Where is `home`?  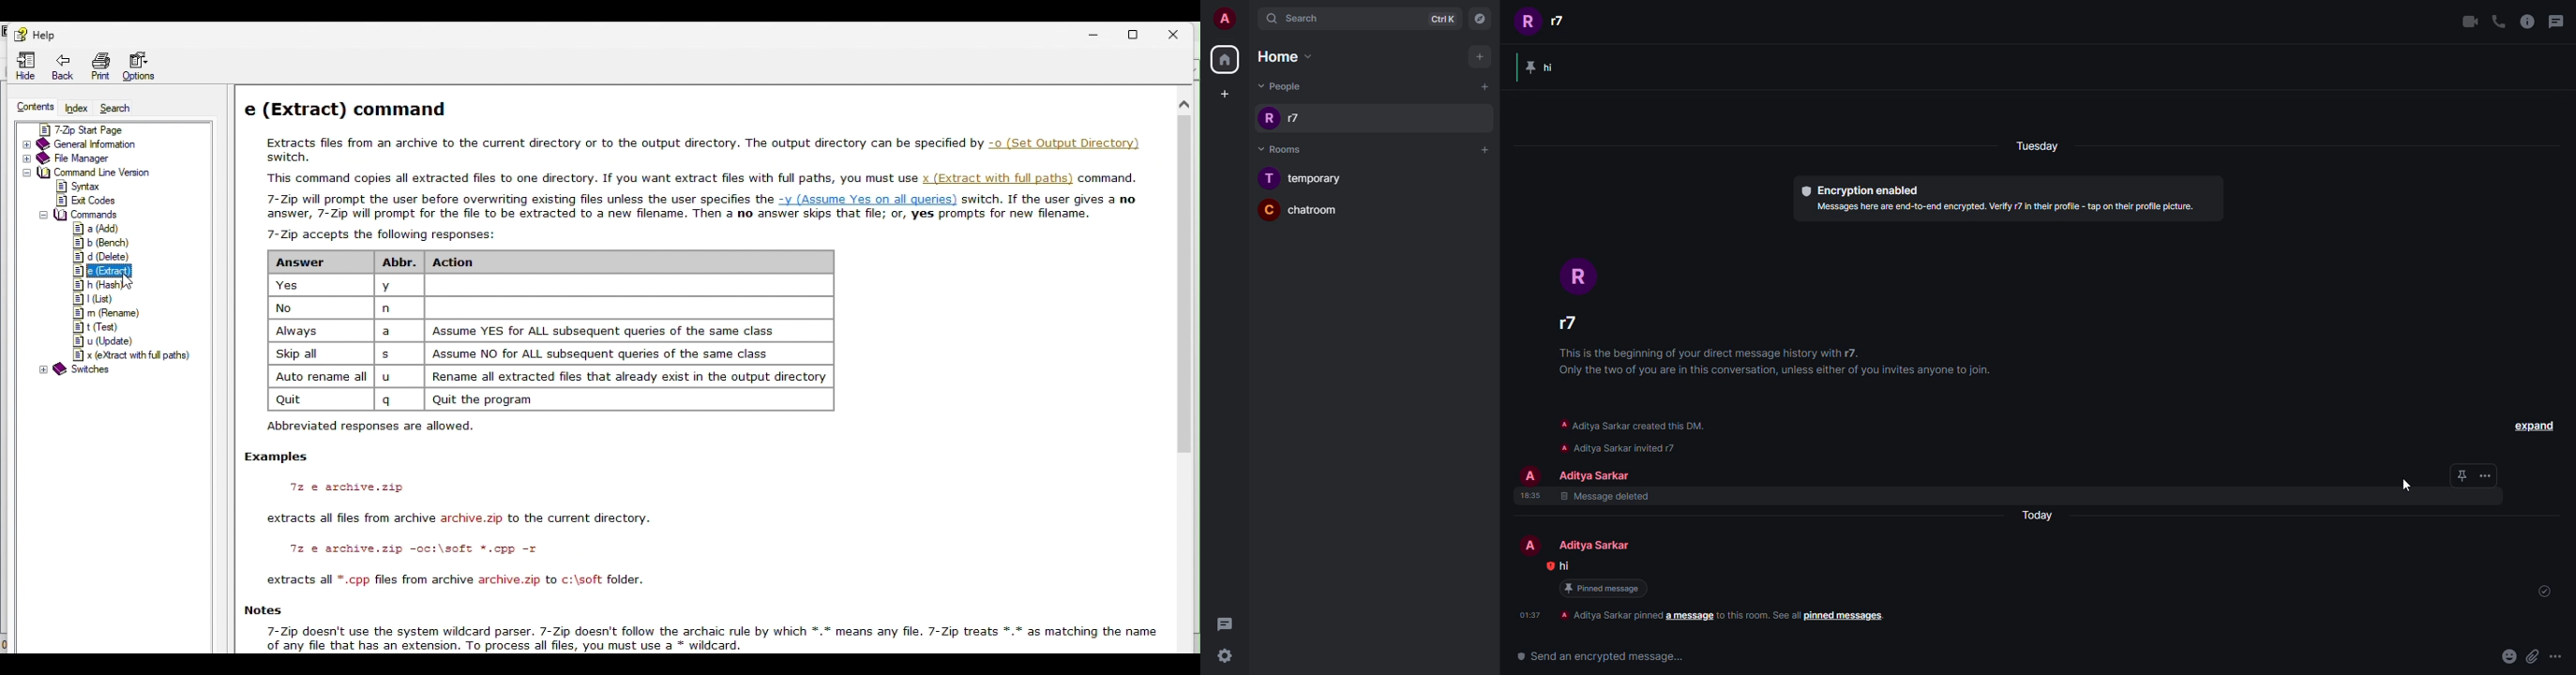
home is located at coordinates (1227, 59).